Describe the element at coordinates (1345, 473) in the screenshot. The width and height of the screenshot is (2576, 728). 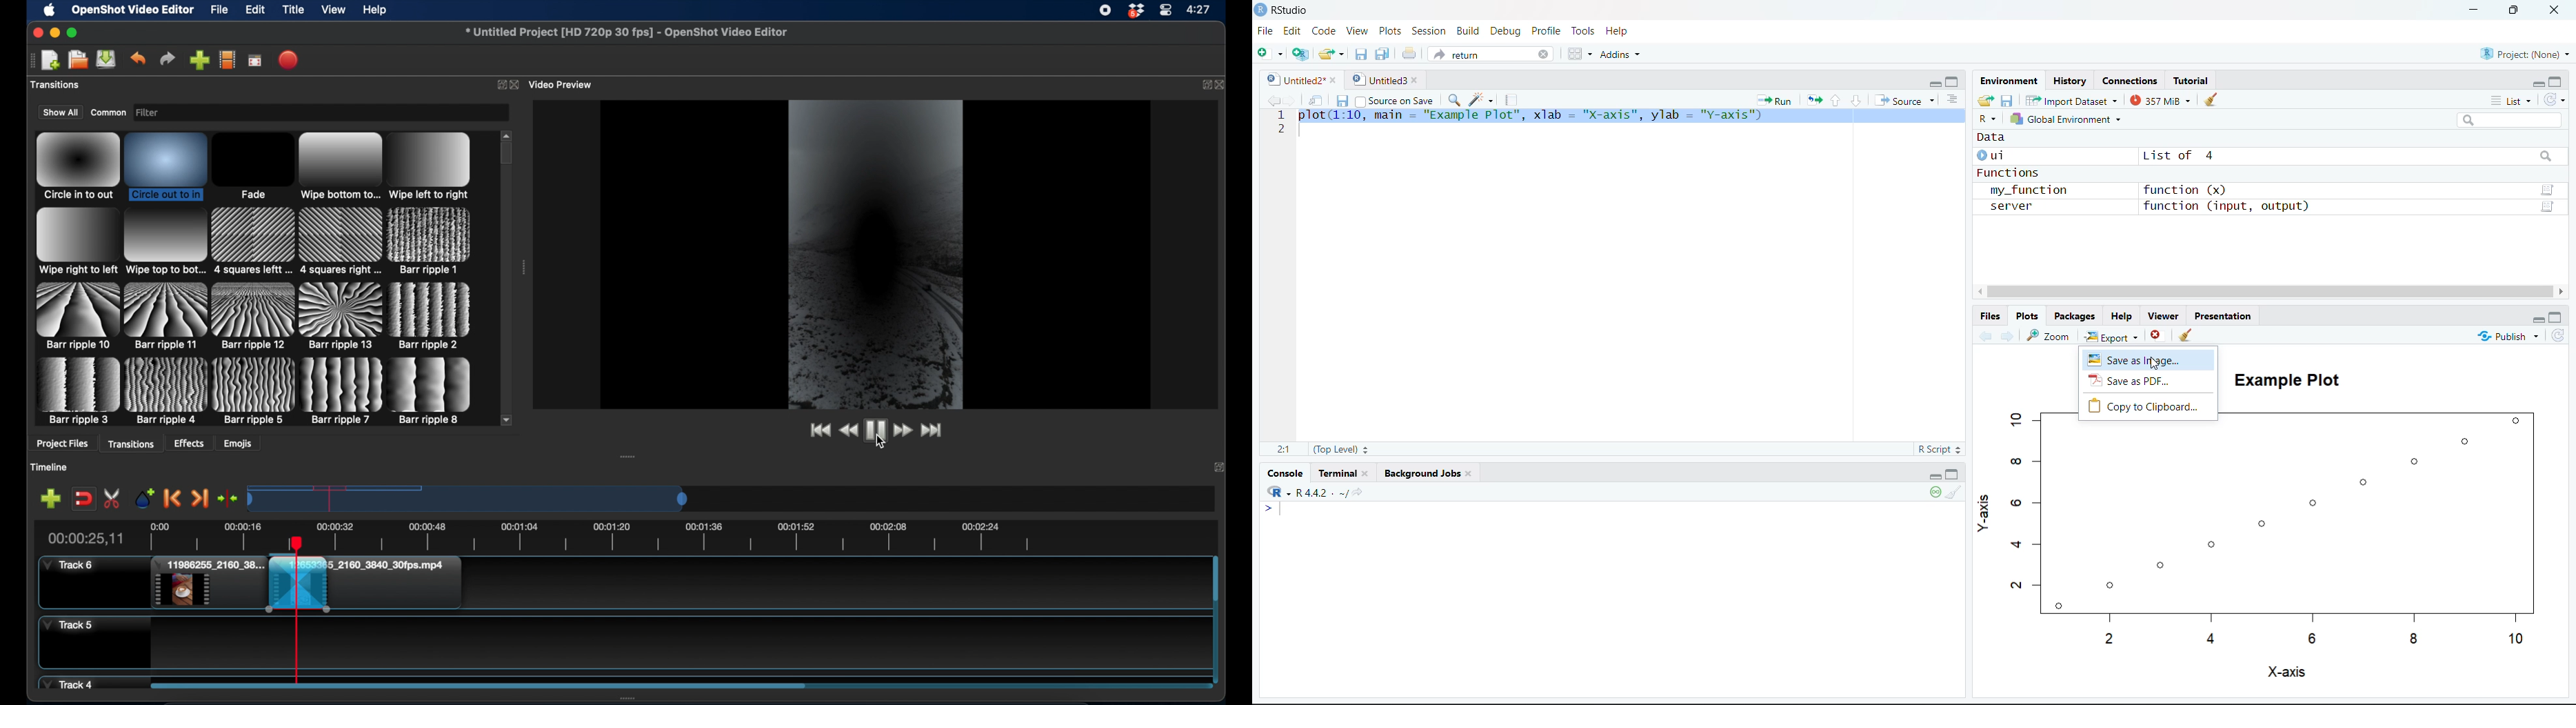
I see `Terminal` at that location.